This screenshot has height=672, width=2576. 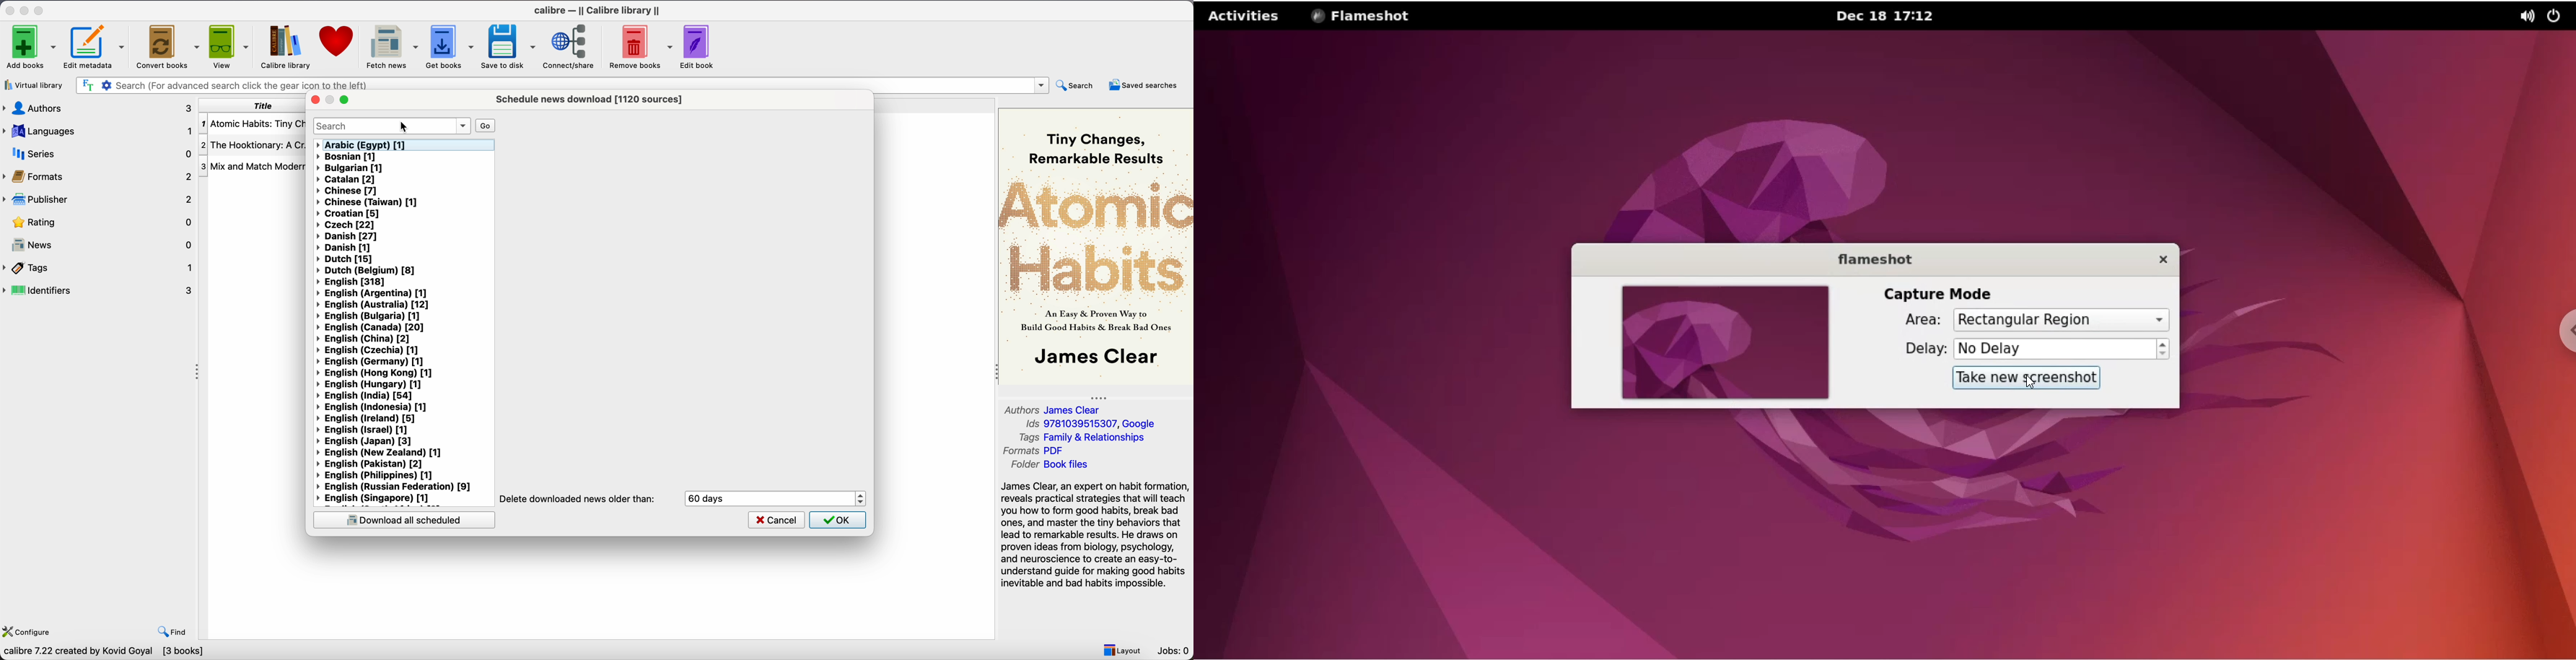 I want to click on maximize popup, so click(x=344, y=100).